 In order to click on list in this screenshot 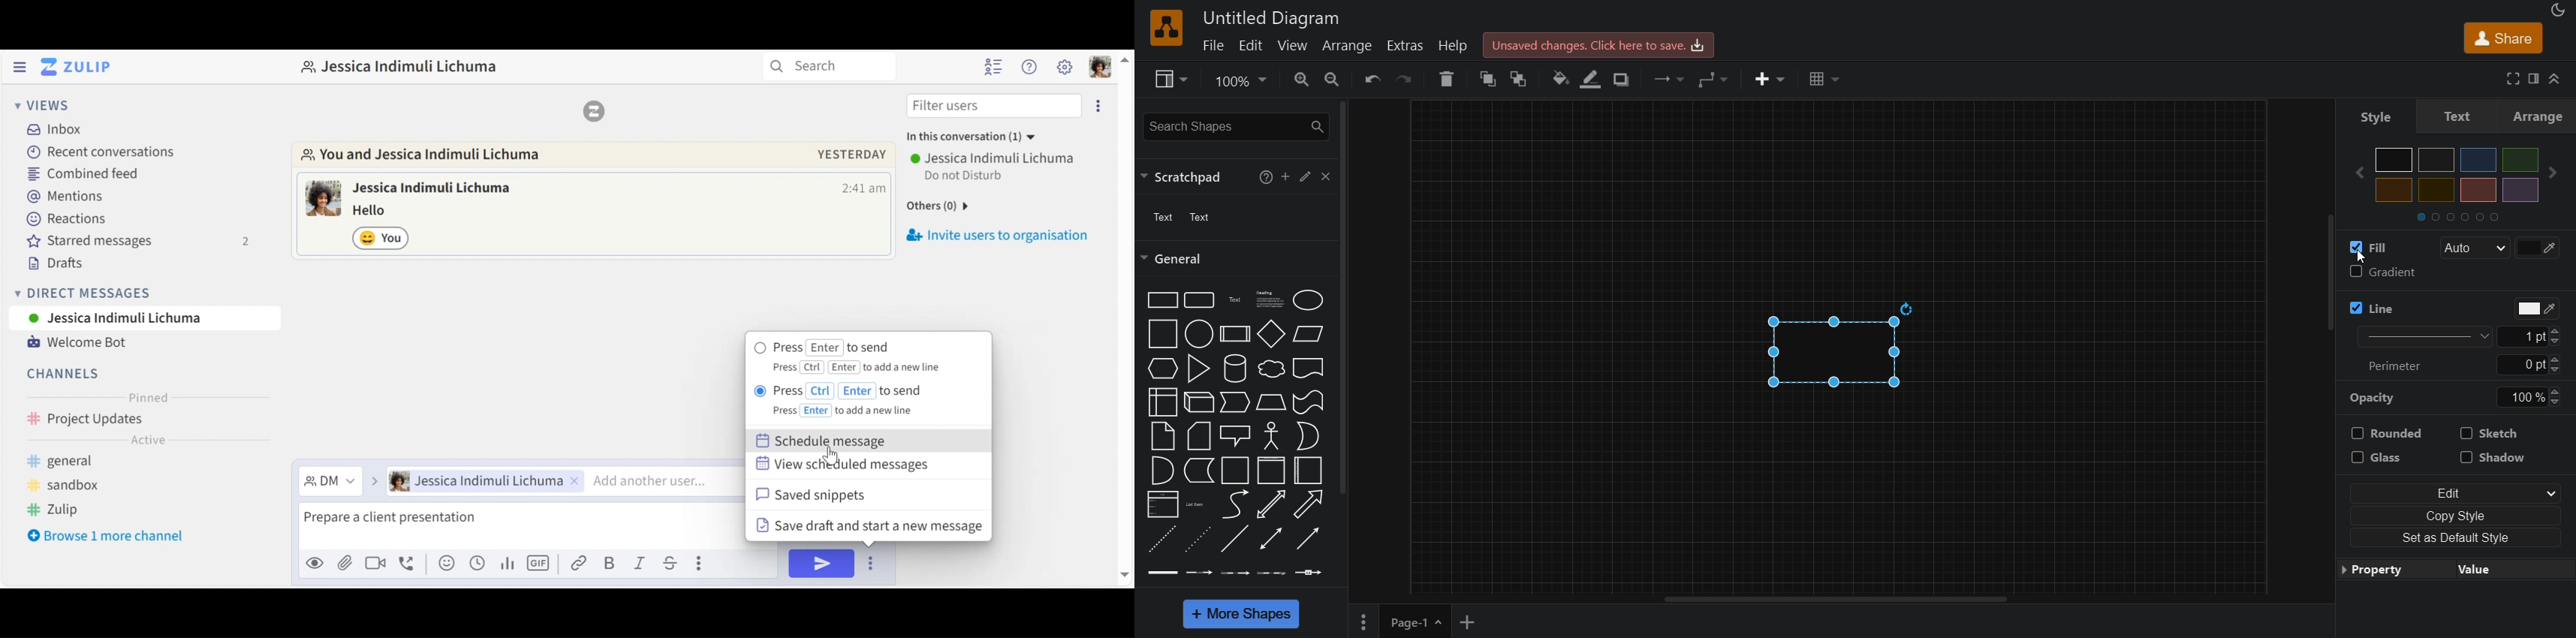, I will do `click(1162, 507)`.